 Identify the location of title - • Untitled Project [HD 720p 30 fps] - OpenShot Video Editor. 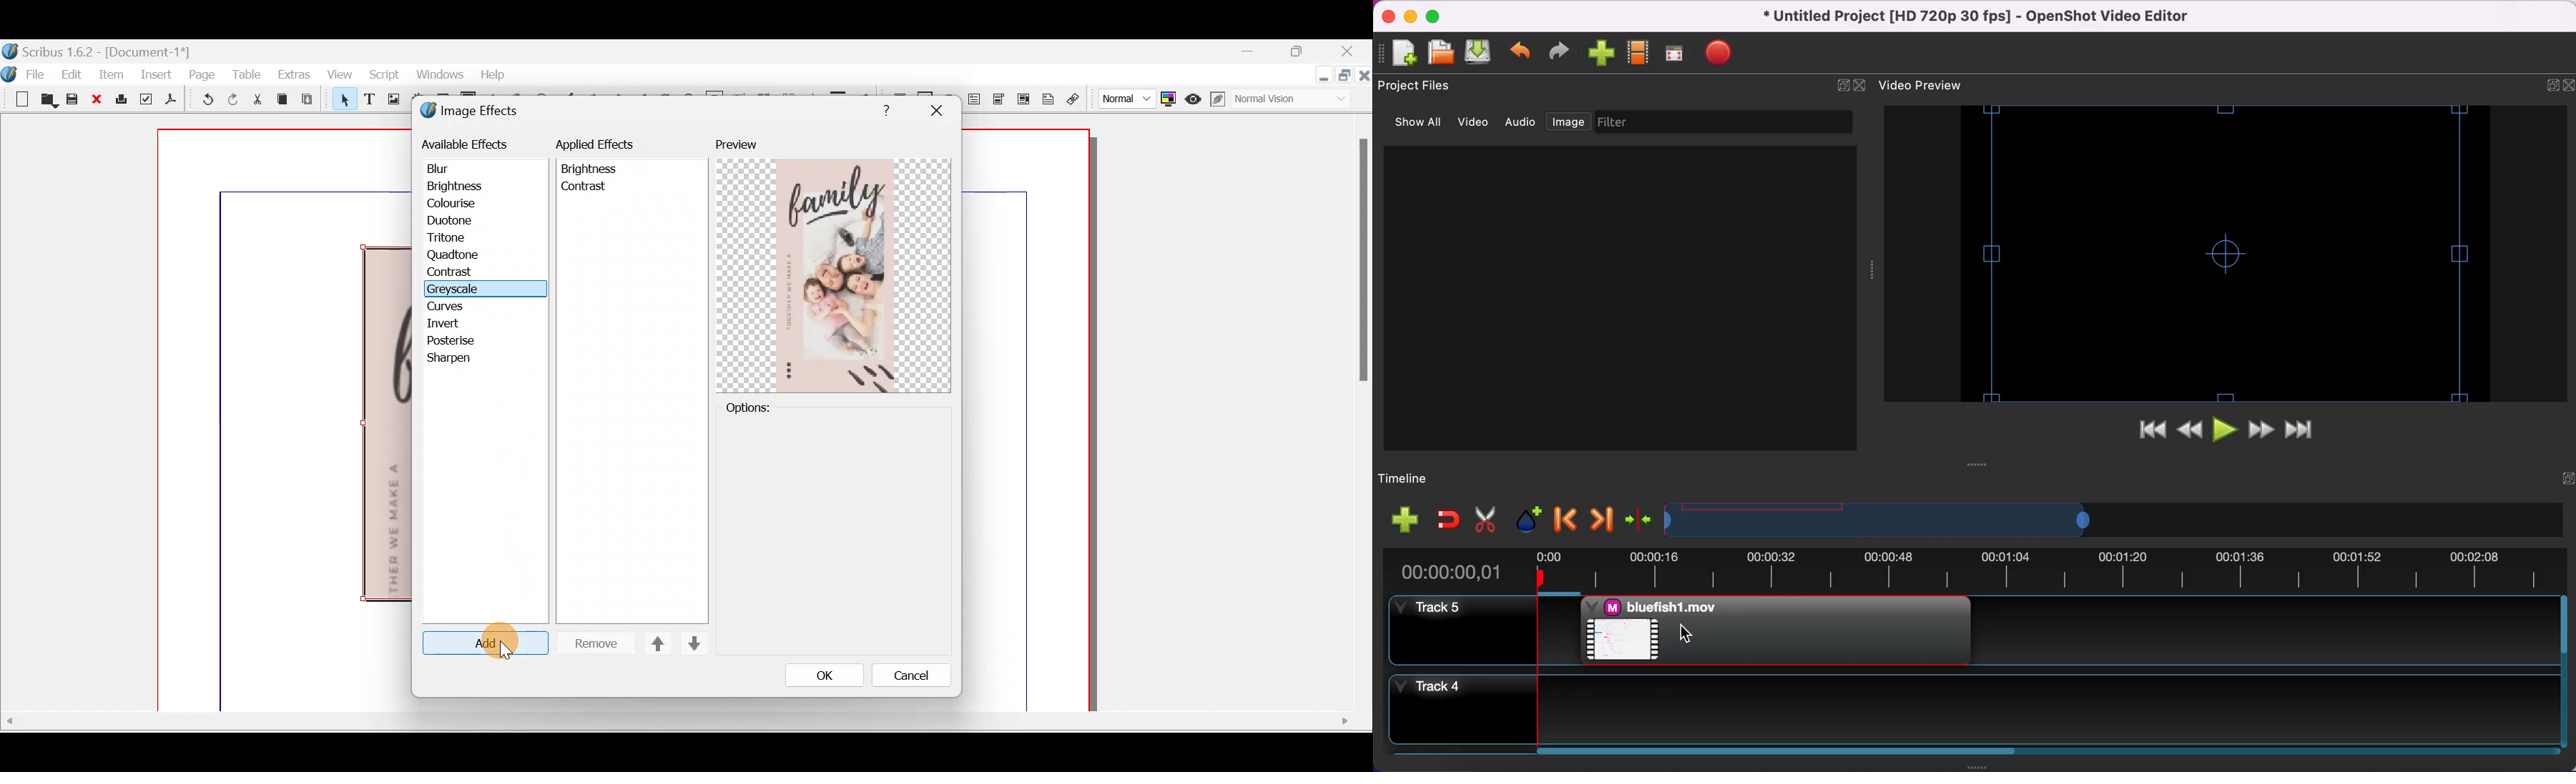
(2009, 18).